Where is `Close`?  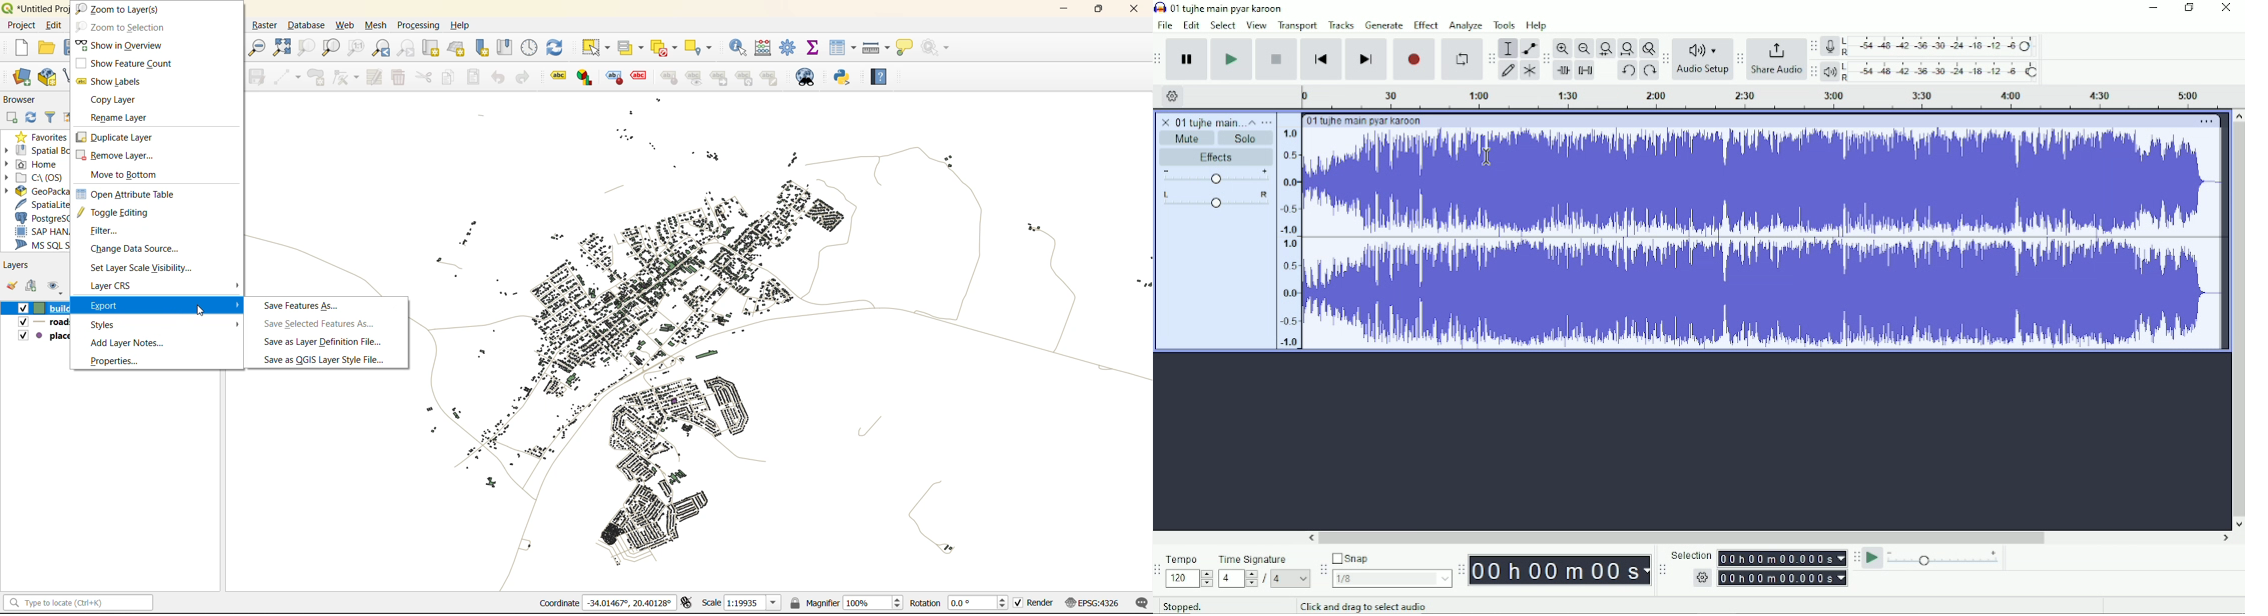
Close is located at coordinates (2225, 10).